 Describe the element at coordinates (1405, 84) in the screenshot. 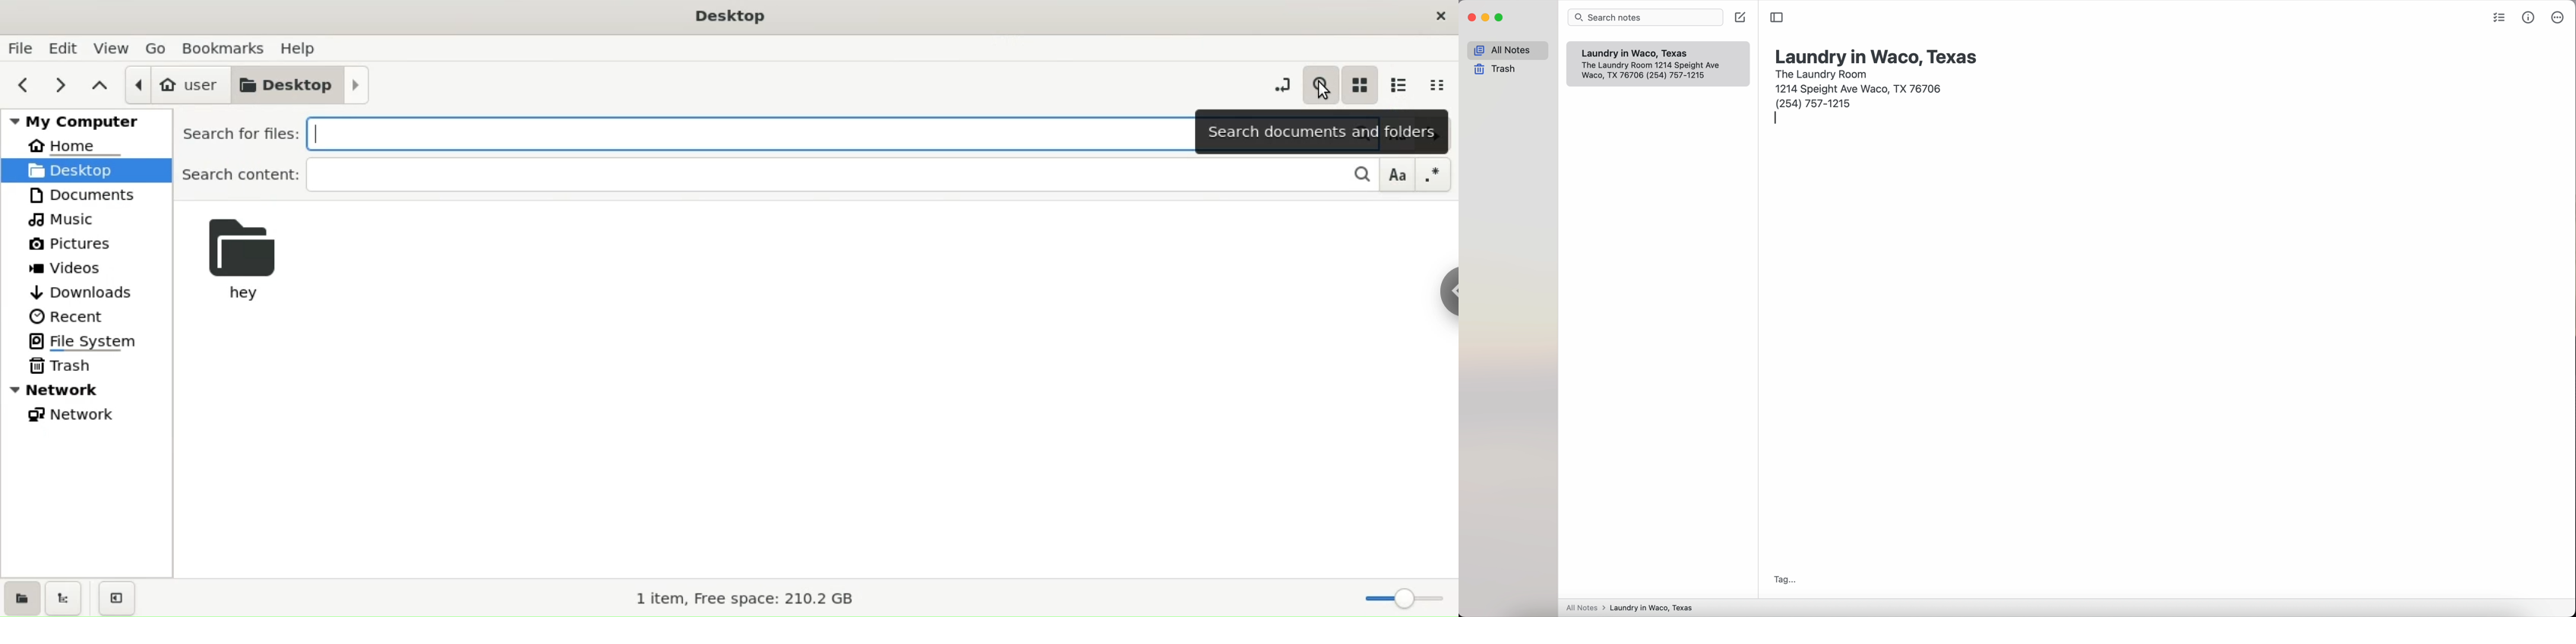

I see `list view` at that location.